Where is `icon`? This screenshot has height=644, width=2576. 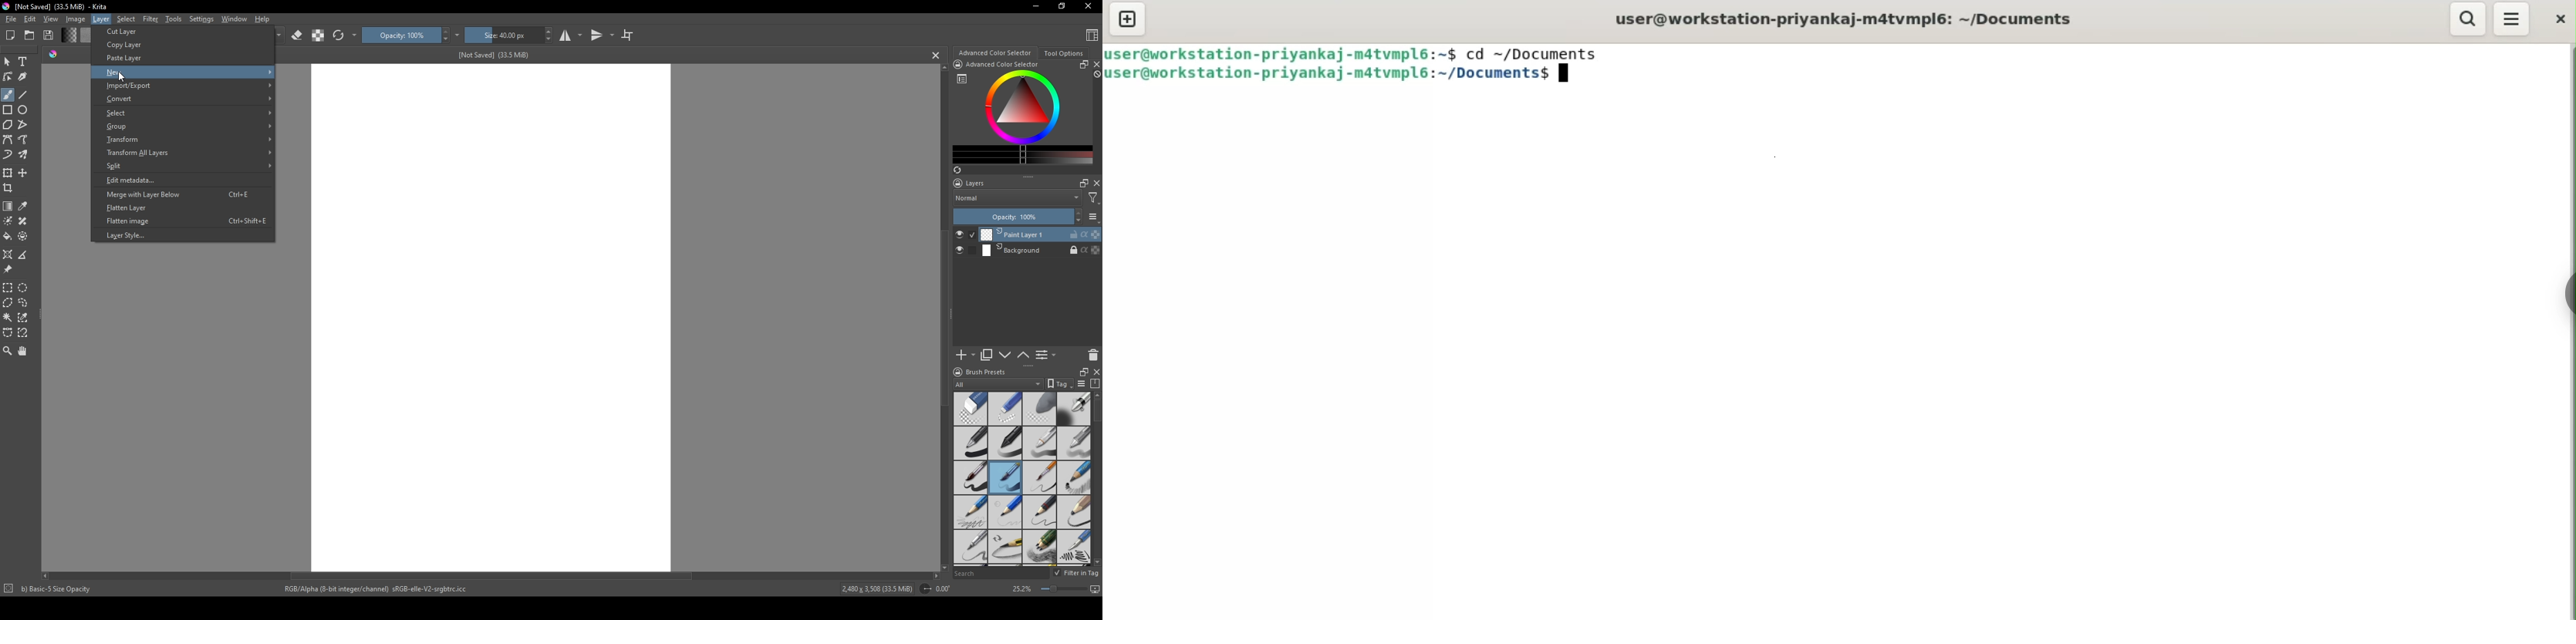 icon is located at coordinates (7, 590).